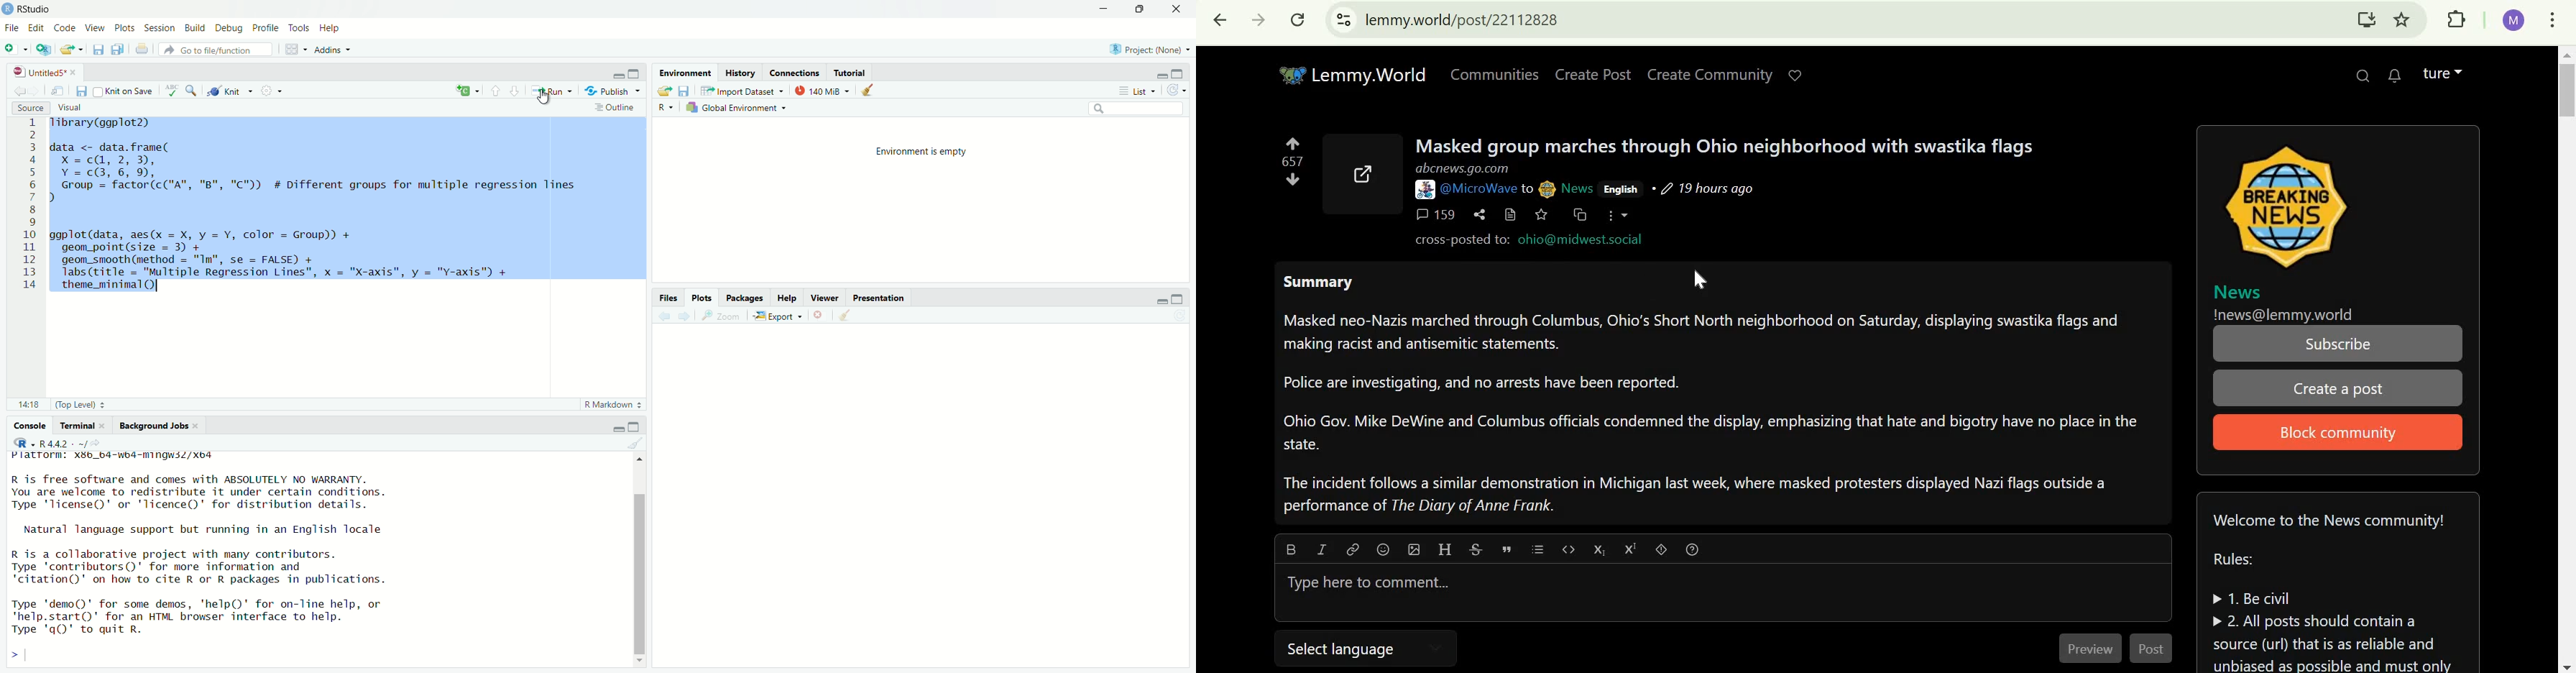 The height and width of the screenshot is (700, 2576). What do you see at coordinates (82, 92) in the screenshot?
I see `files` at bounding box center [82, 92].